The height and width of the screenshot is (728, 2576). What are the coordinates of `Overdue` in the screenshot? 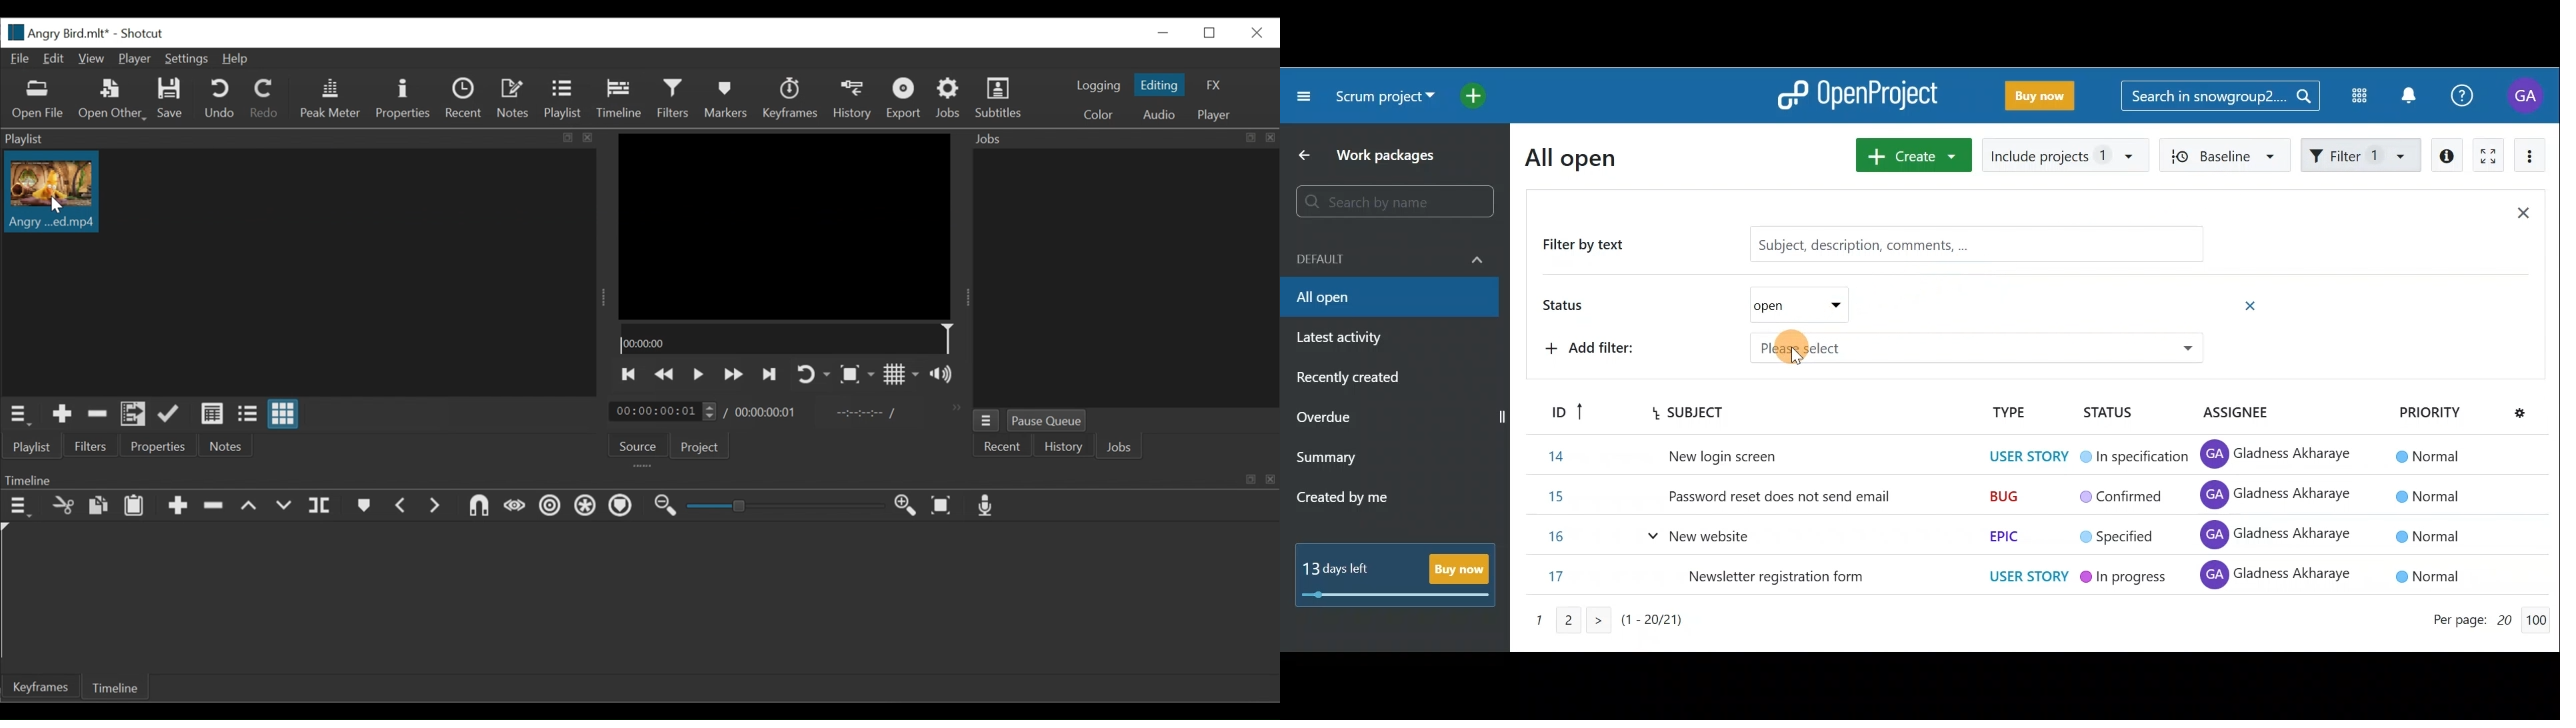 It's located at (1326, 419).